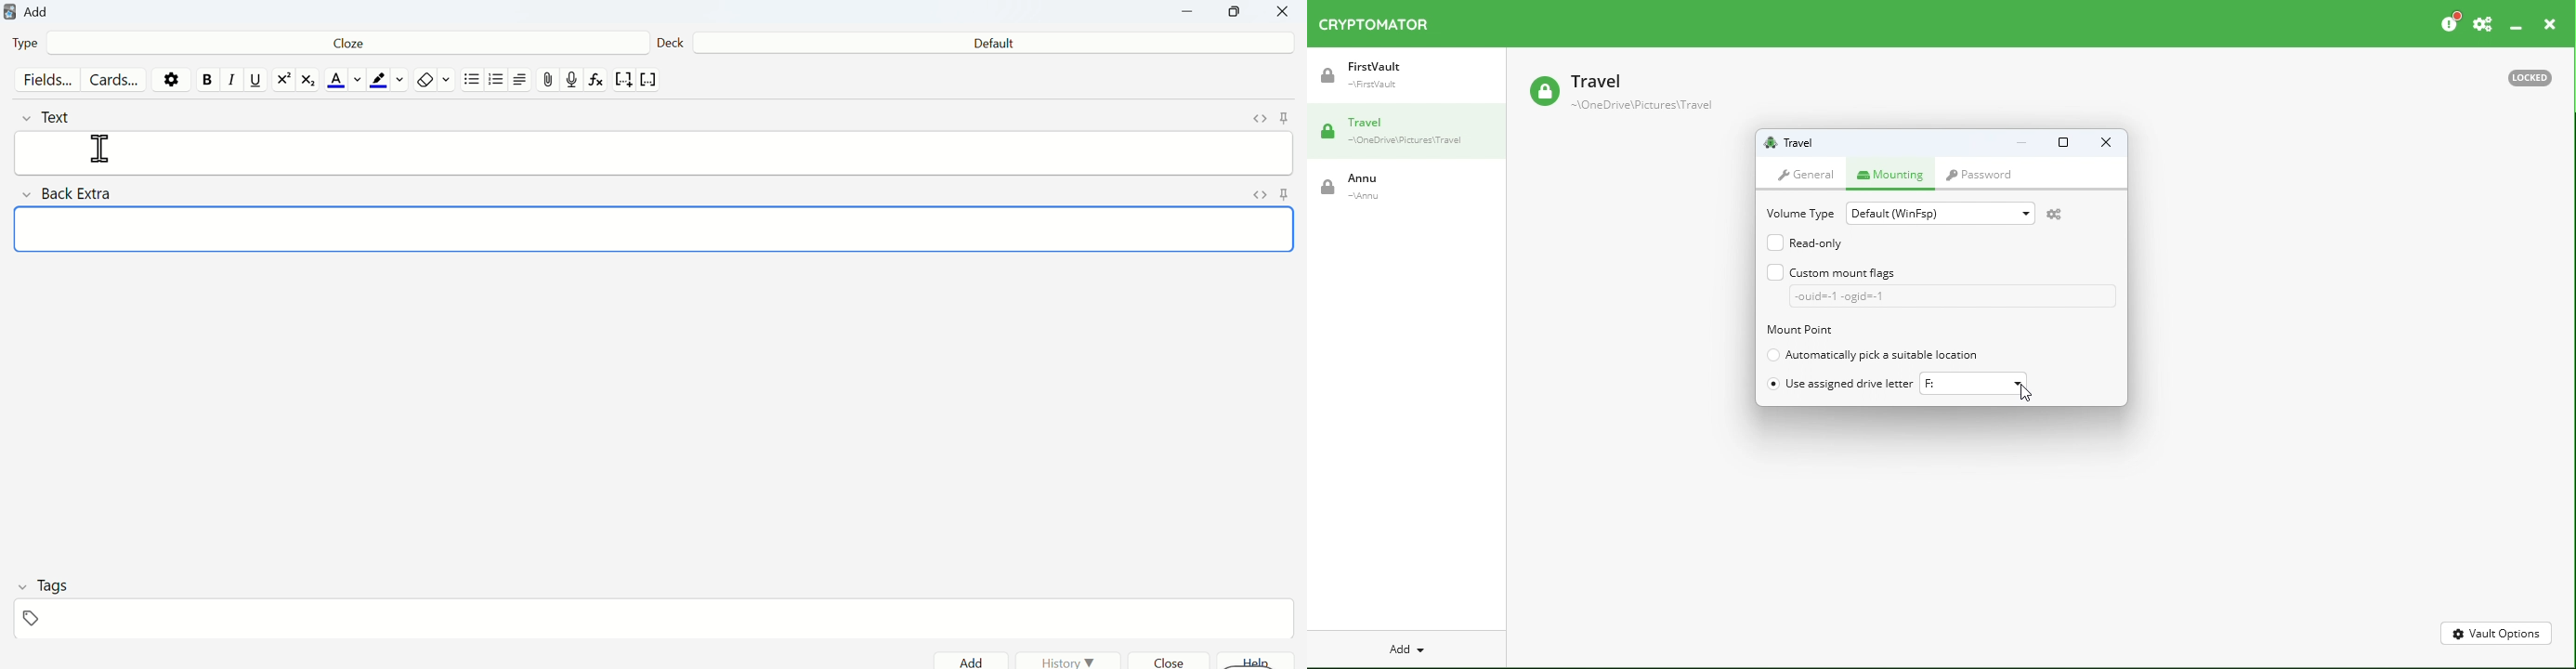  I want to click on exponential, so click(283, 80).